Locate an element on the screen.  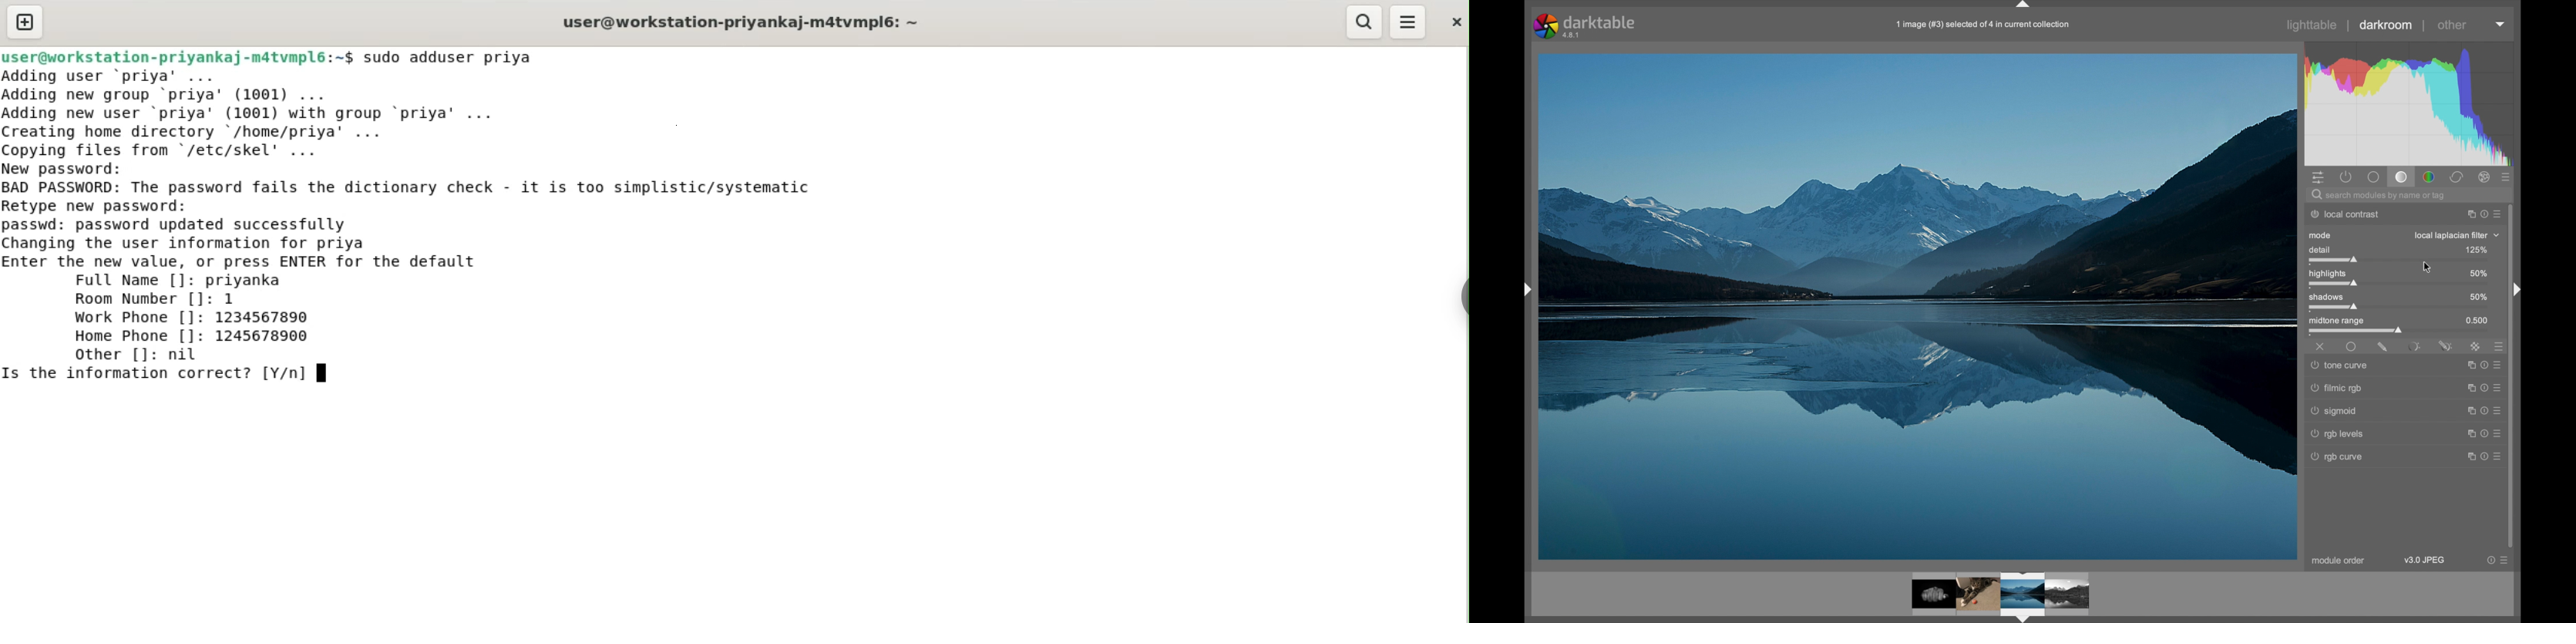
darktable is located at coordinates (1586, 26).